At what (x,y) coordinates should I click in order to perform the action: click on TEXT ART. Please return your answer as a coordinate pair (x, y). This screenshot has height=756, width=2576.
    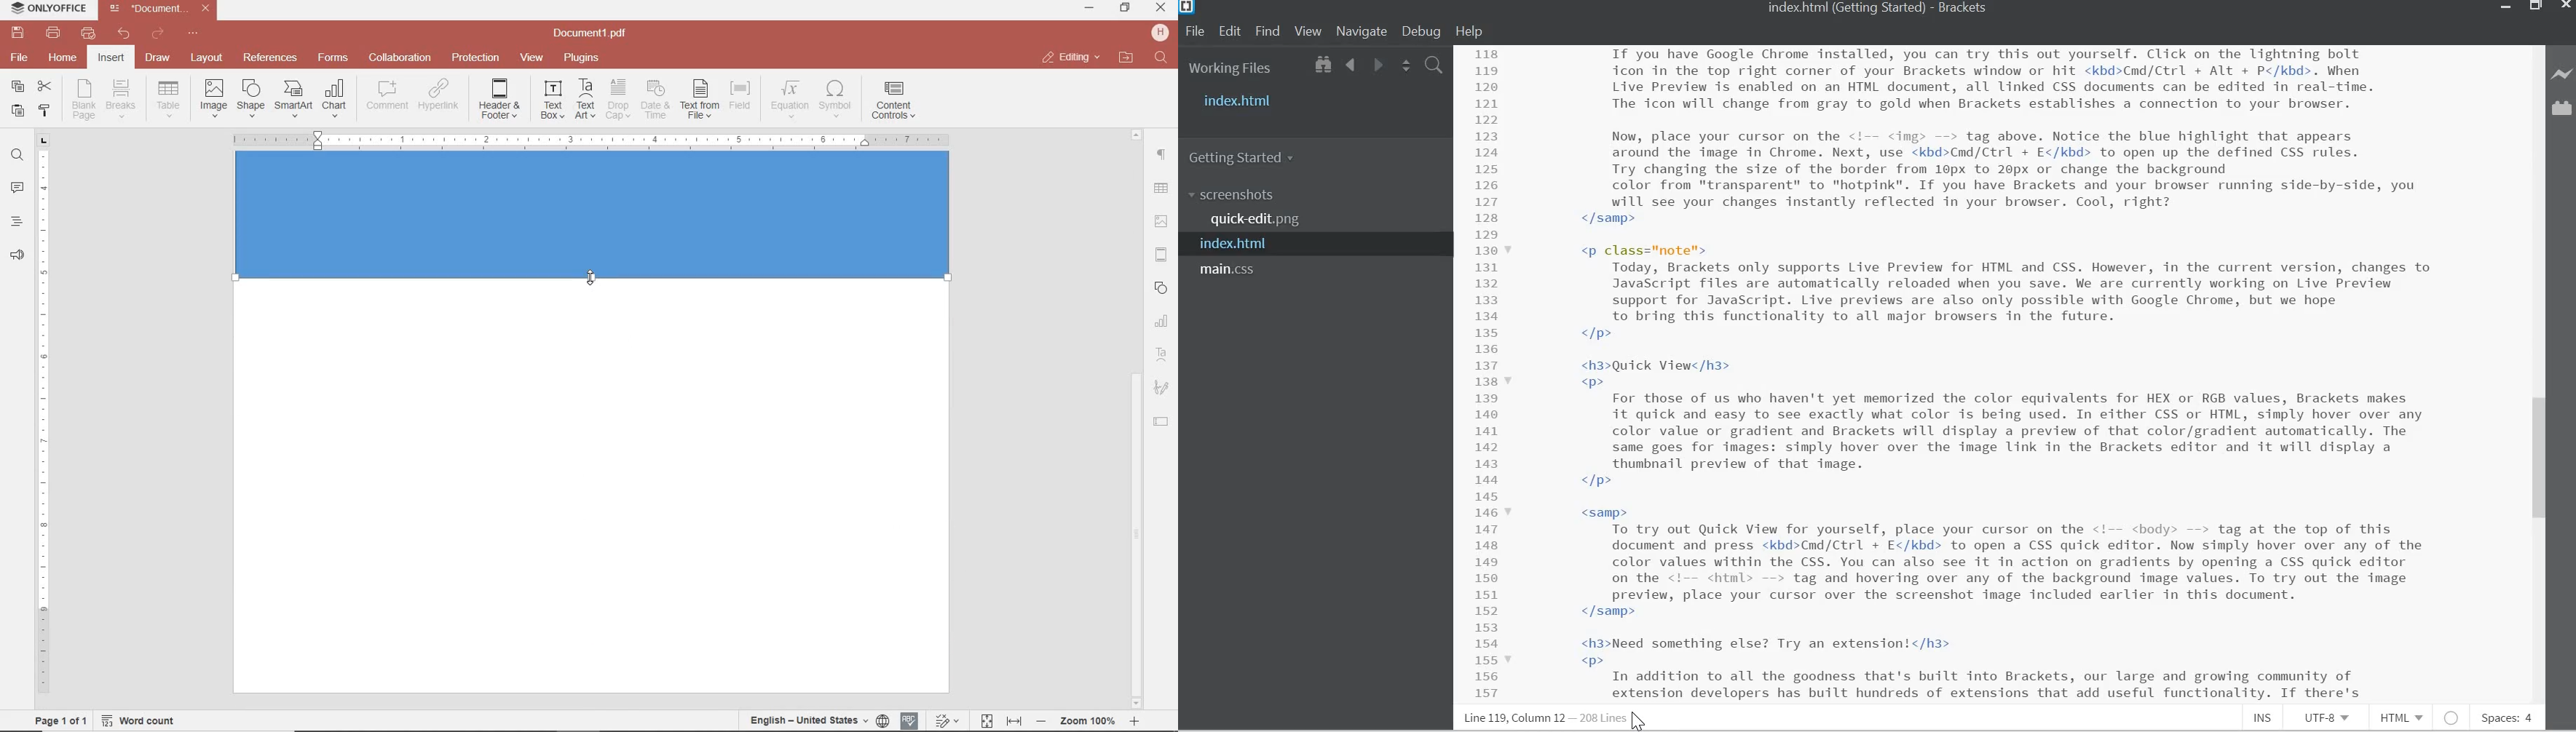
    Looking at the image, I should click on (1163, 356).